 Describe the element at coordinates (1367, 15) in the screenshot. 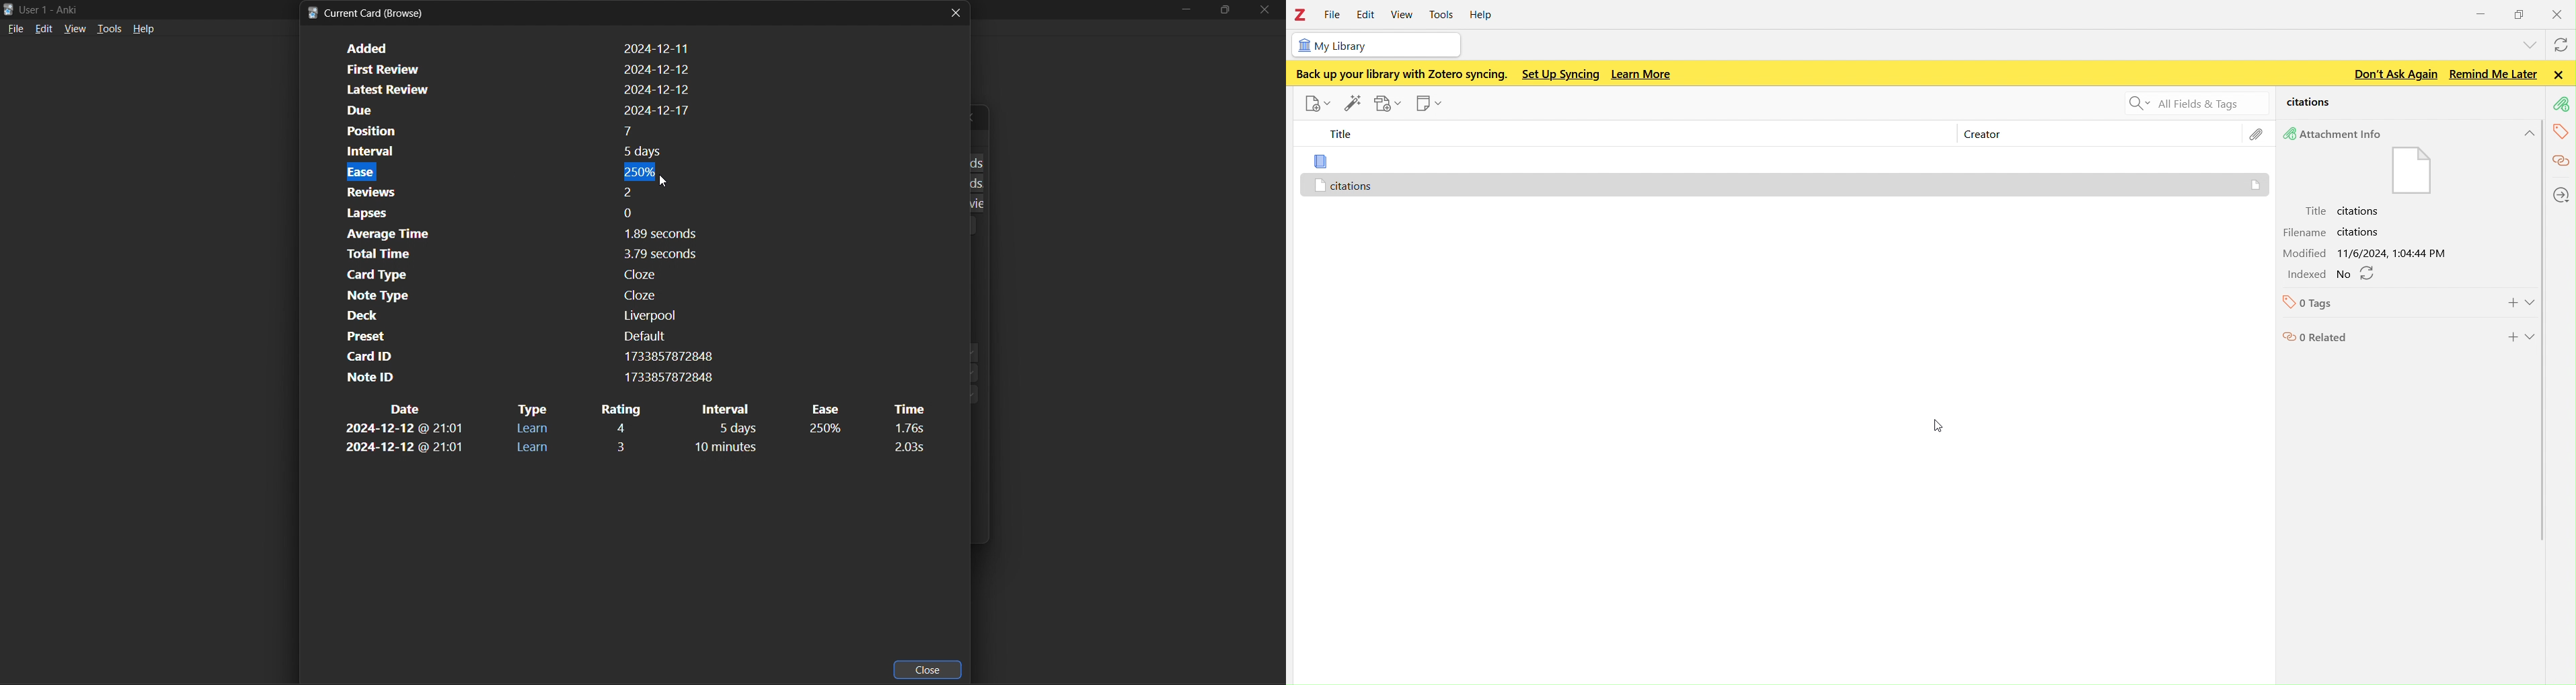

I see `edit` at that location.